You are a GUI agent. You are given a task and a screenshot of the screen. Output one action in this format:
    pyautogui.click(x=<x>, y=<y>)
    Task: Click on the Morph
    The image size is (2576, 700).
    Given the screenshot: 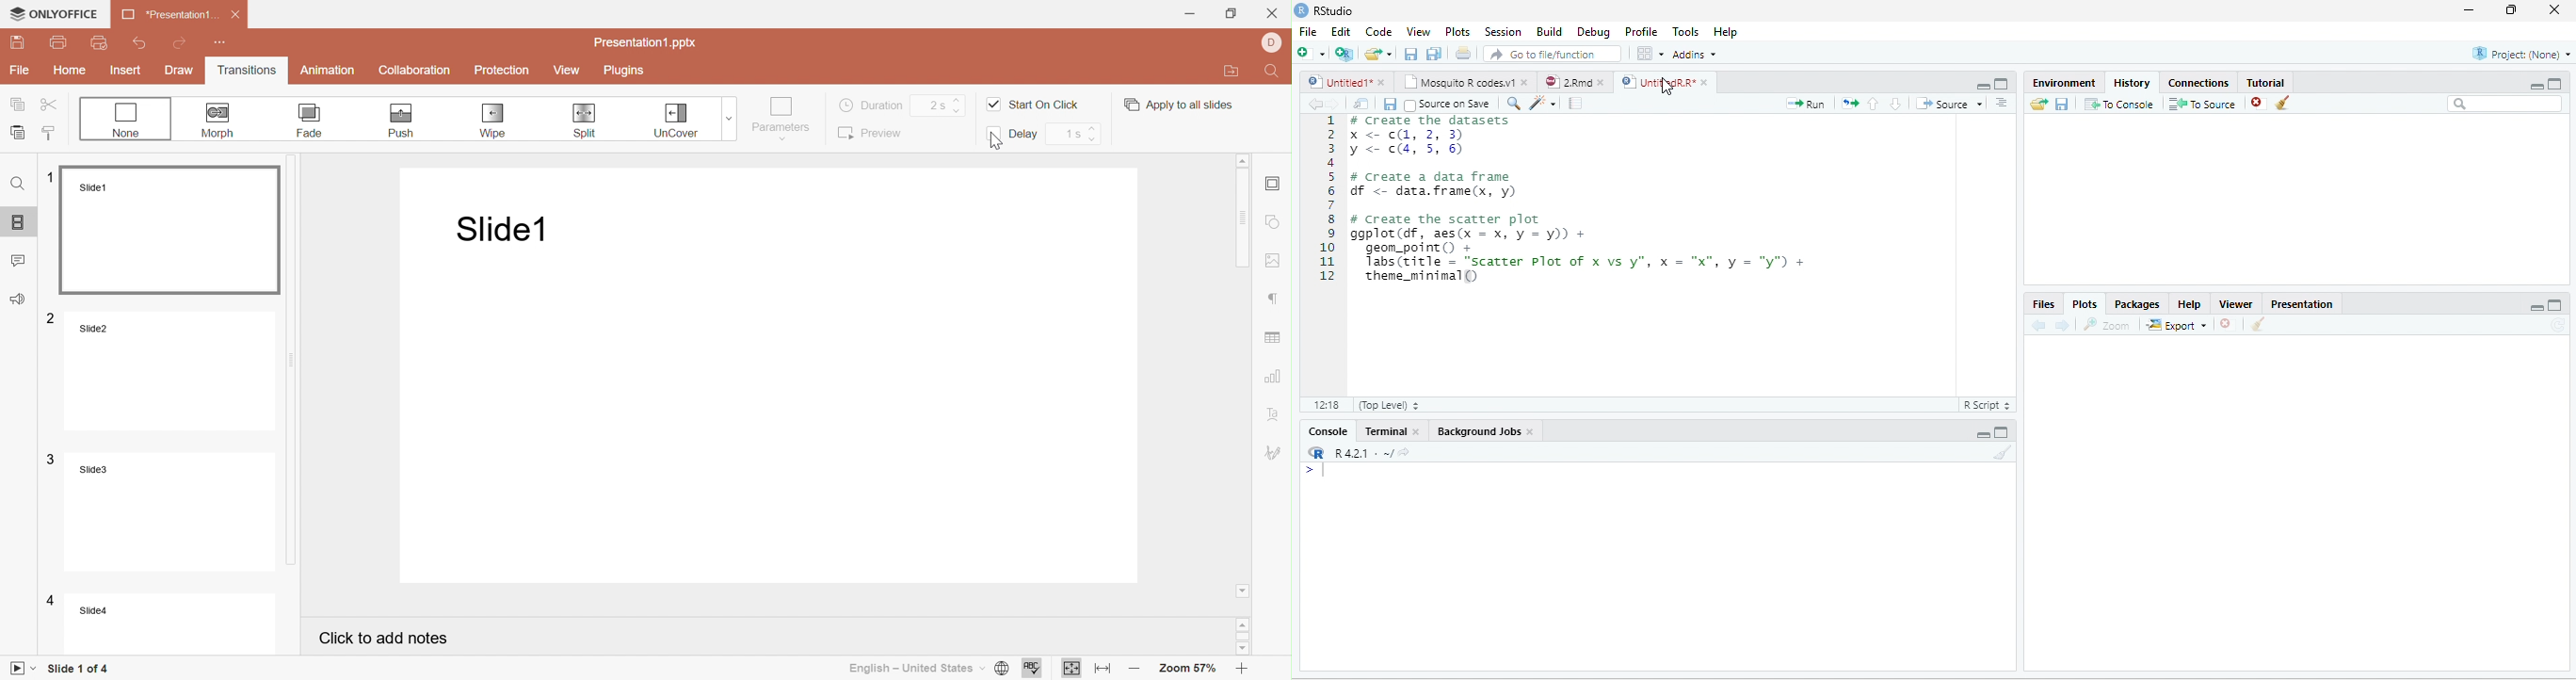 What is the action you would take?
    pyautogui.click(x=216, y=120)
    